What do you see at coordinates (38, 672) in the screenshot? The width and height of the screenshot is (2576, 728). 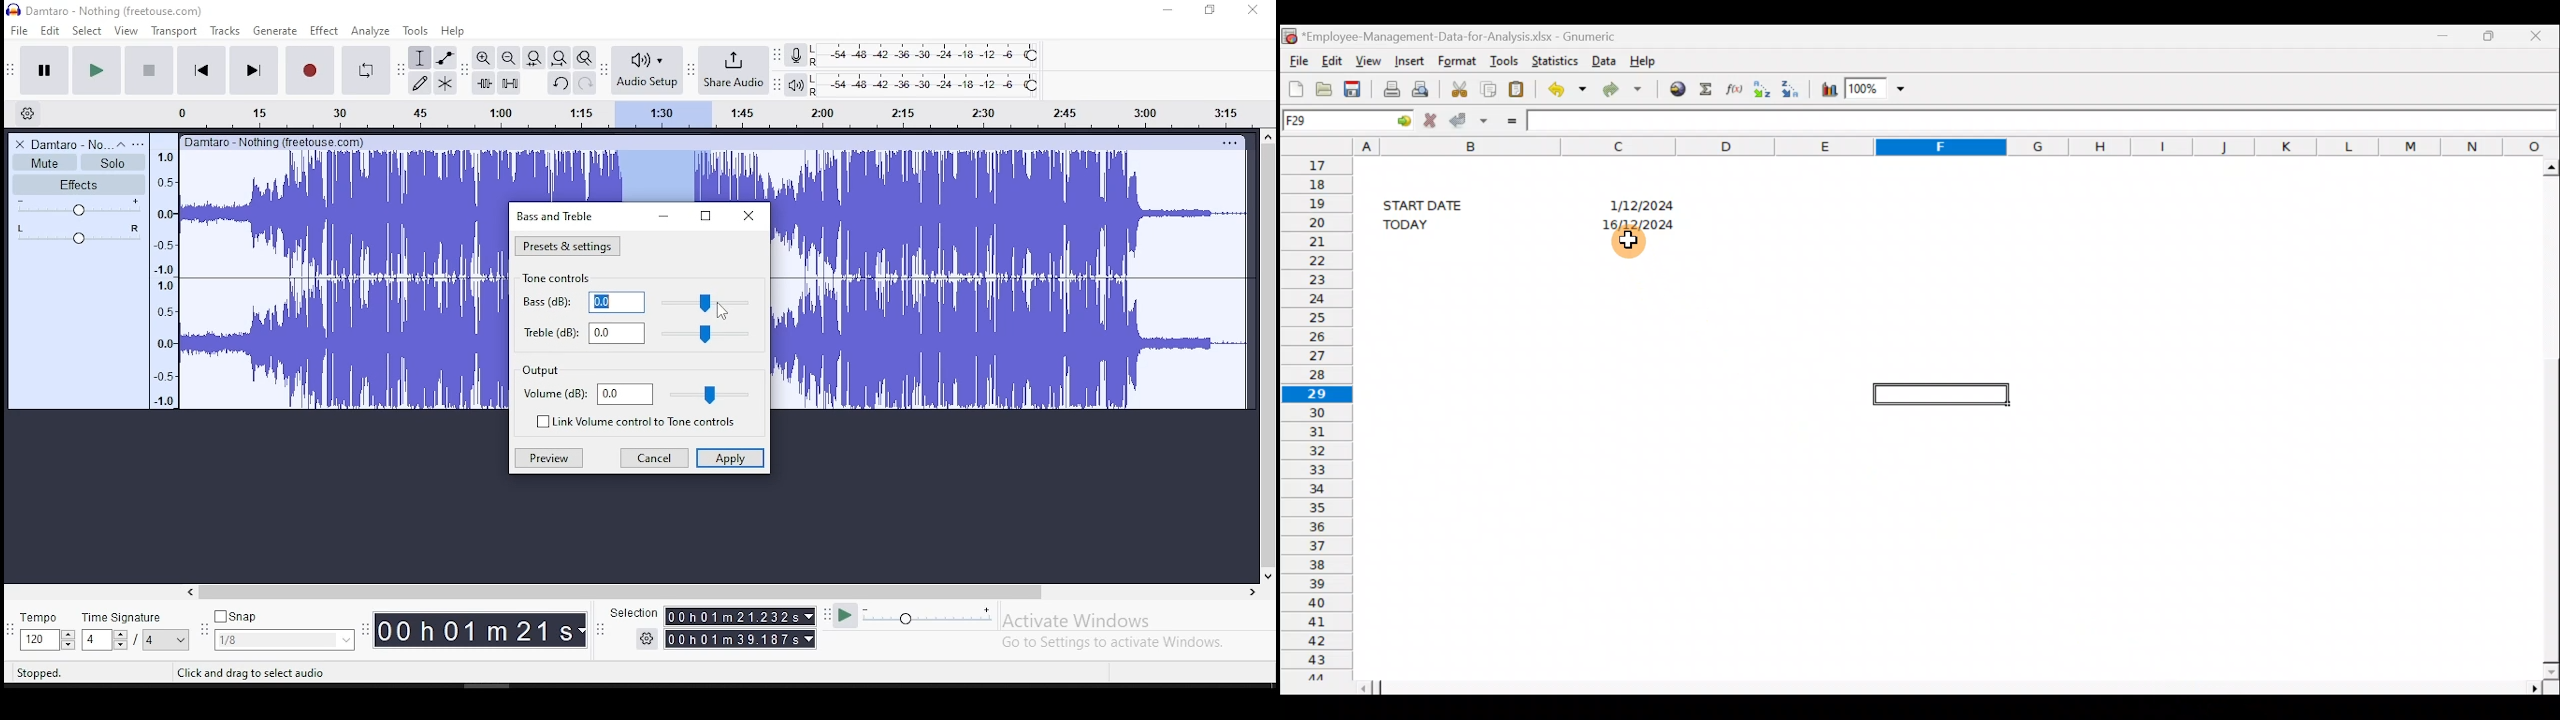 I see `Stopped.` at bounding box center [38, 672].